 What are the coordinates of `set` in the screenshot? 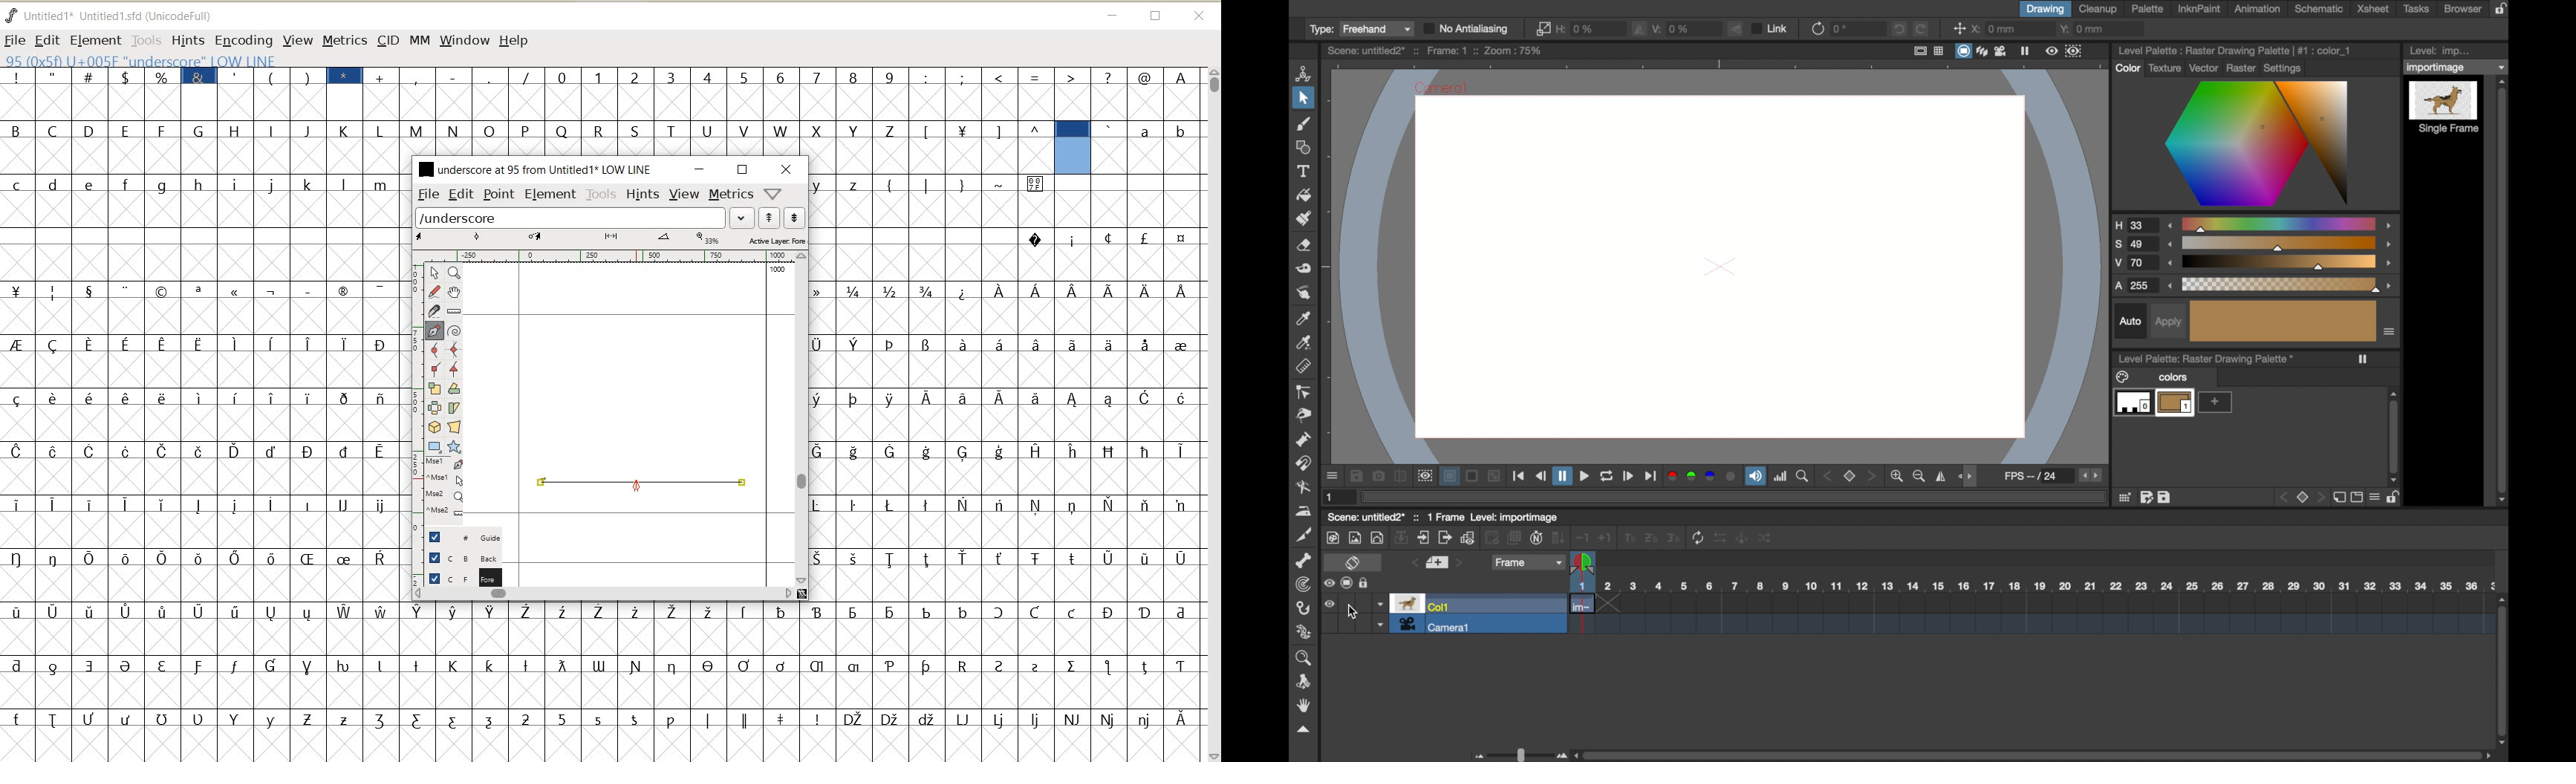 It's located at (1438, 563).